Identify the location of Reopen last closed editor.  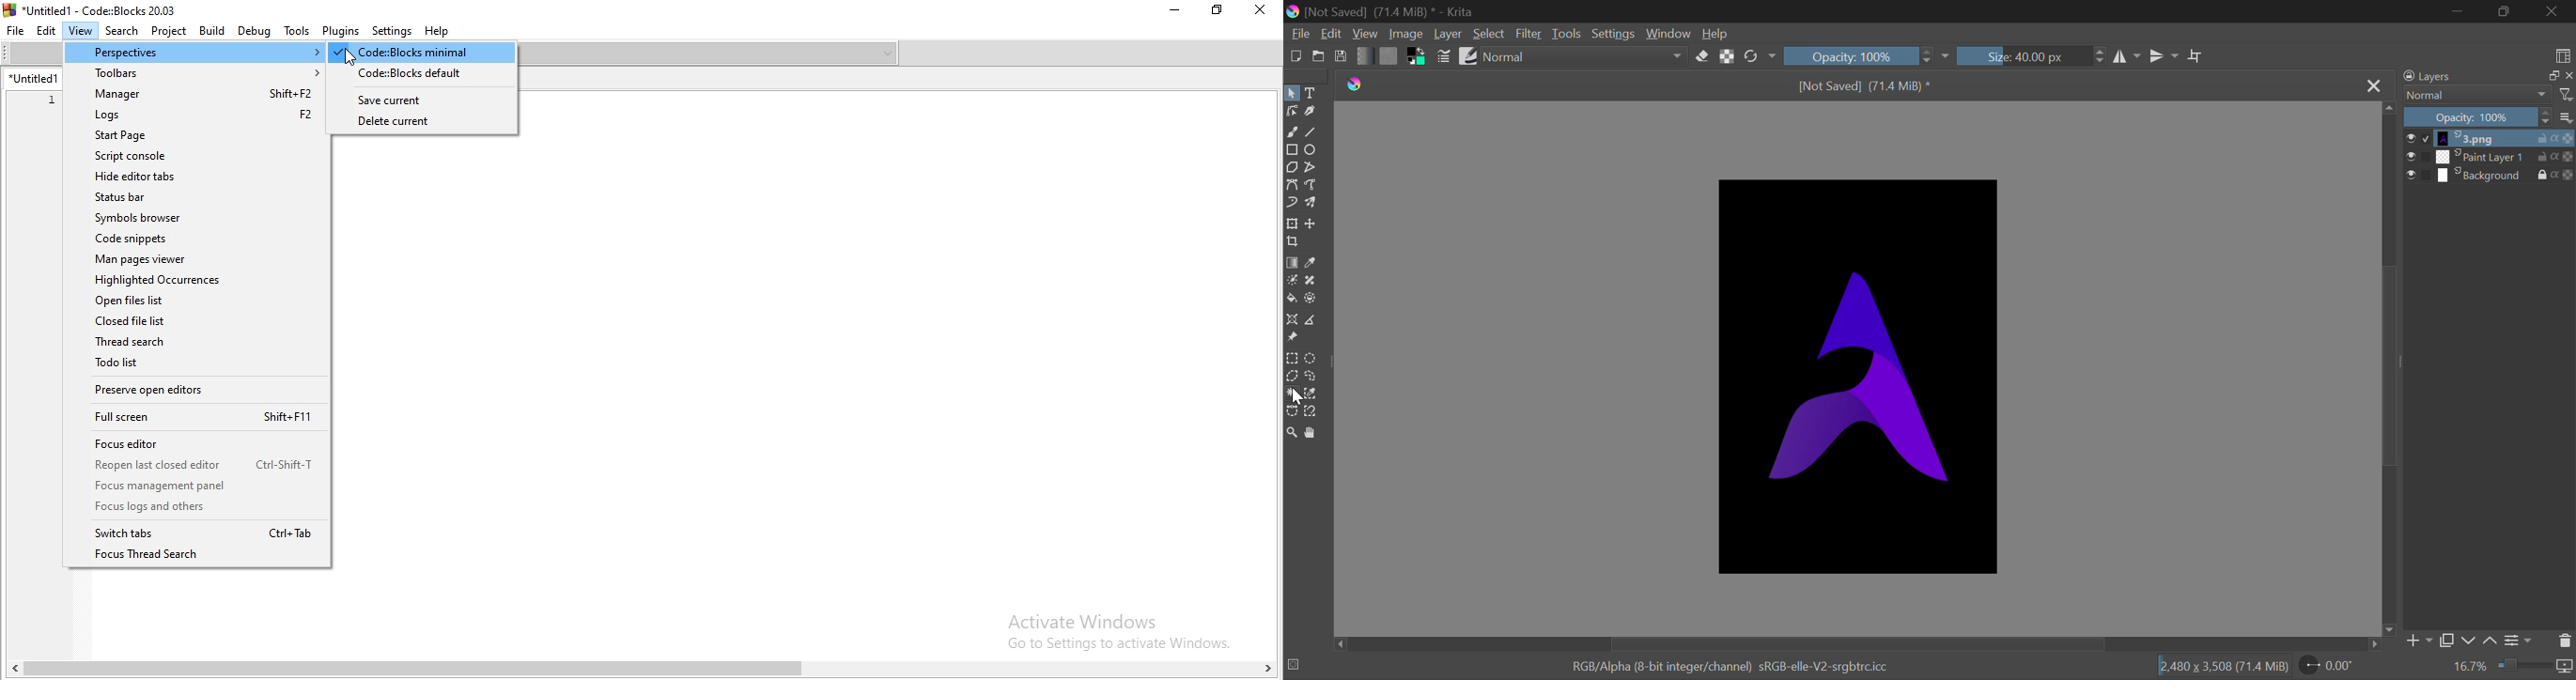
(197, 467).